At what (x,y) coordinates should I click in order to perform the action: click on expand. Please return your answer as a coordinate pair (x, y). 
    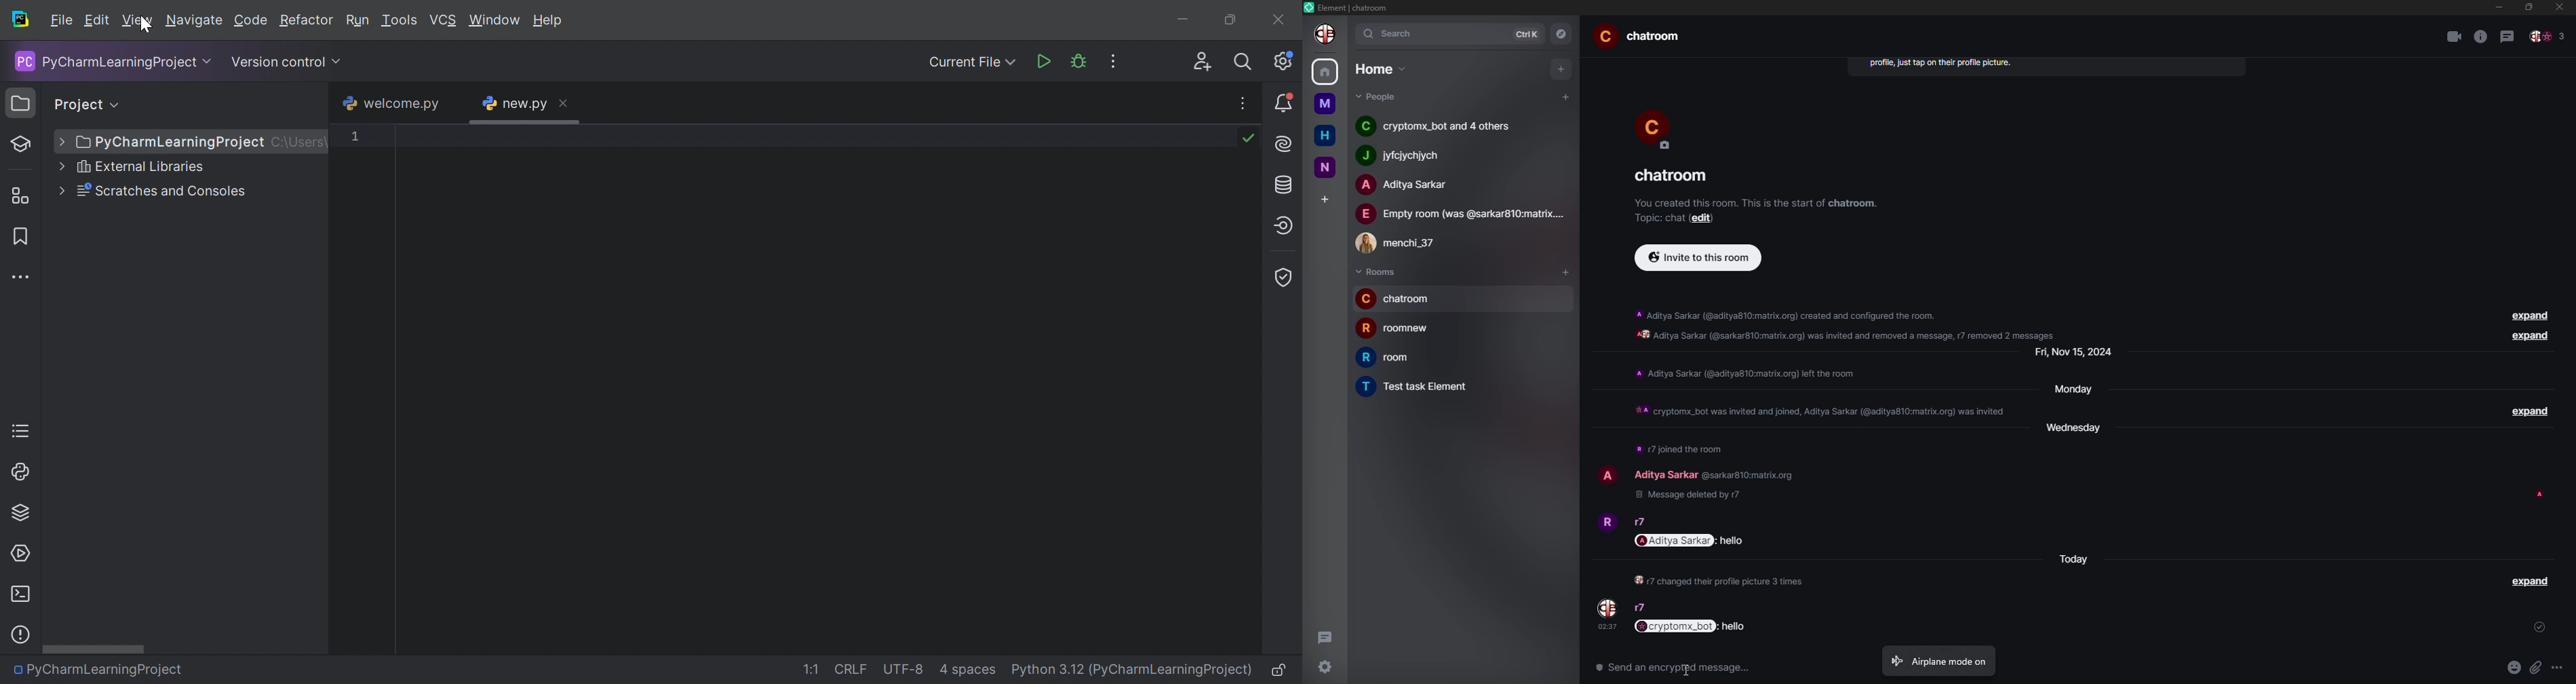
    Looking at the image, I should click on (2534, 412).